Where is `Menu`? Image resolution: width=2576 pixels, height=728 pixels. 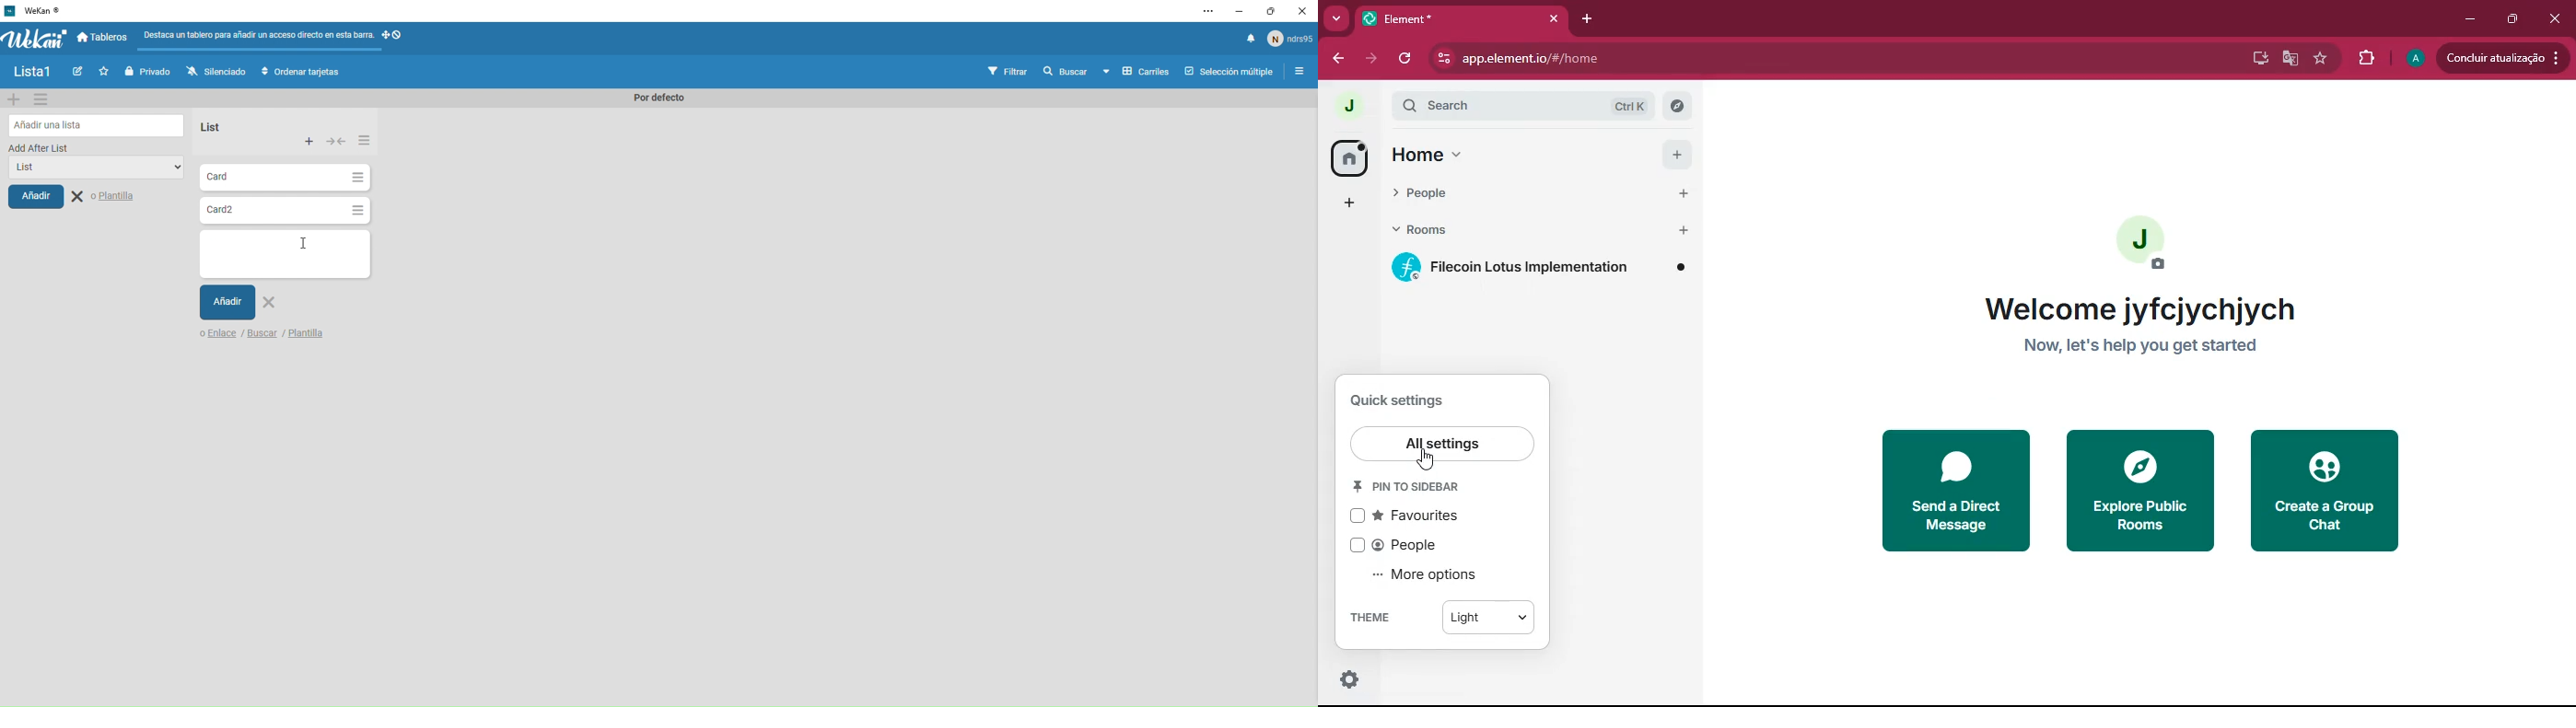 Menu is located at coordinates (1301, 73).